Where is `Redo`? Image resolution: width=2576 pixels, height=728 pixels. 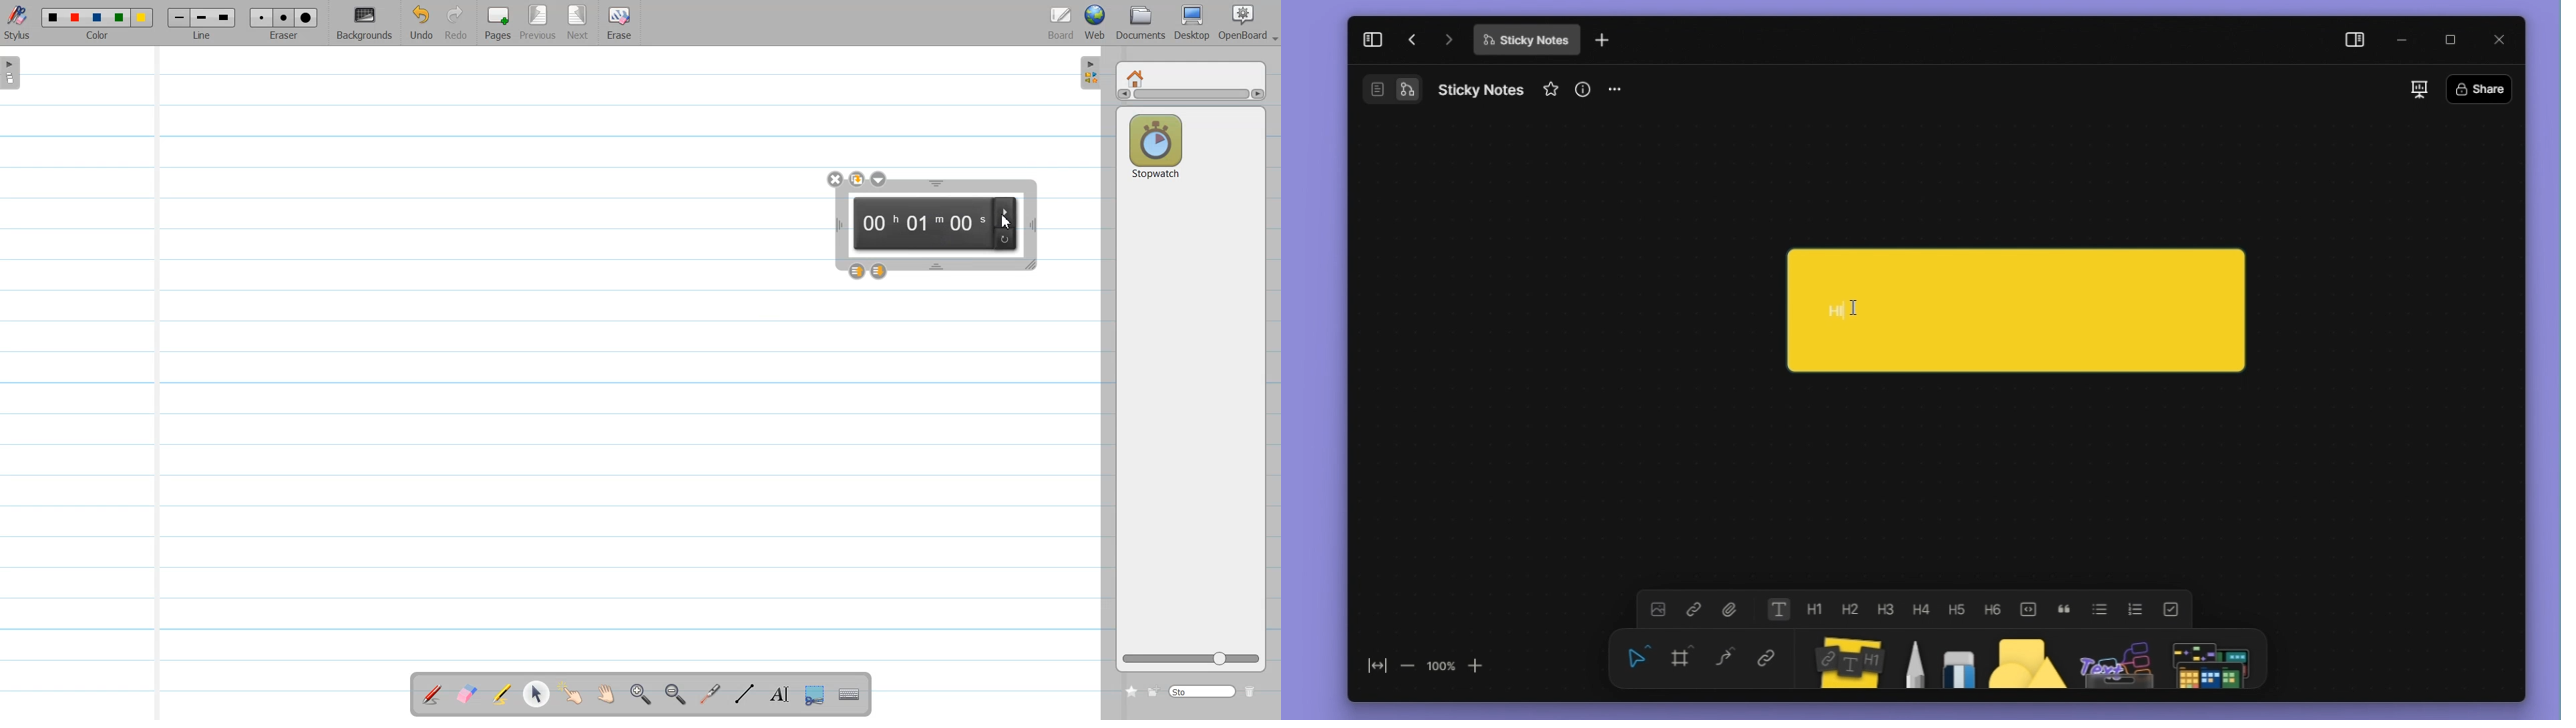
Redo is located at coordinates (457, 23).